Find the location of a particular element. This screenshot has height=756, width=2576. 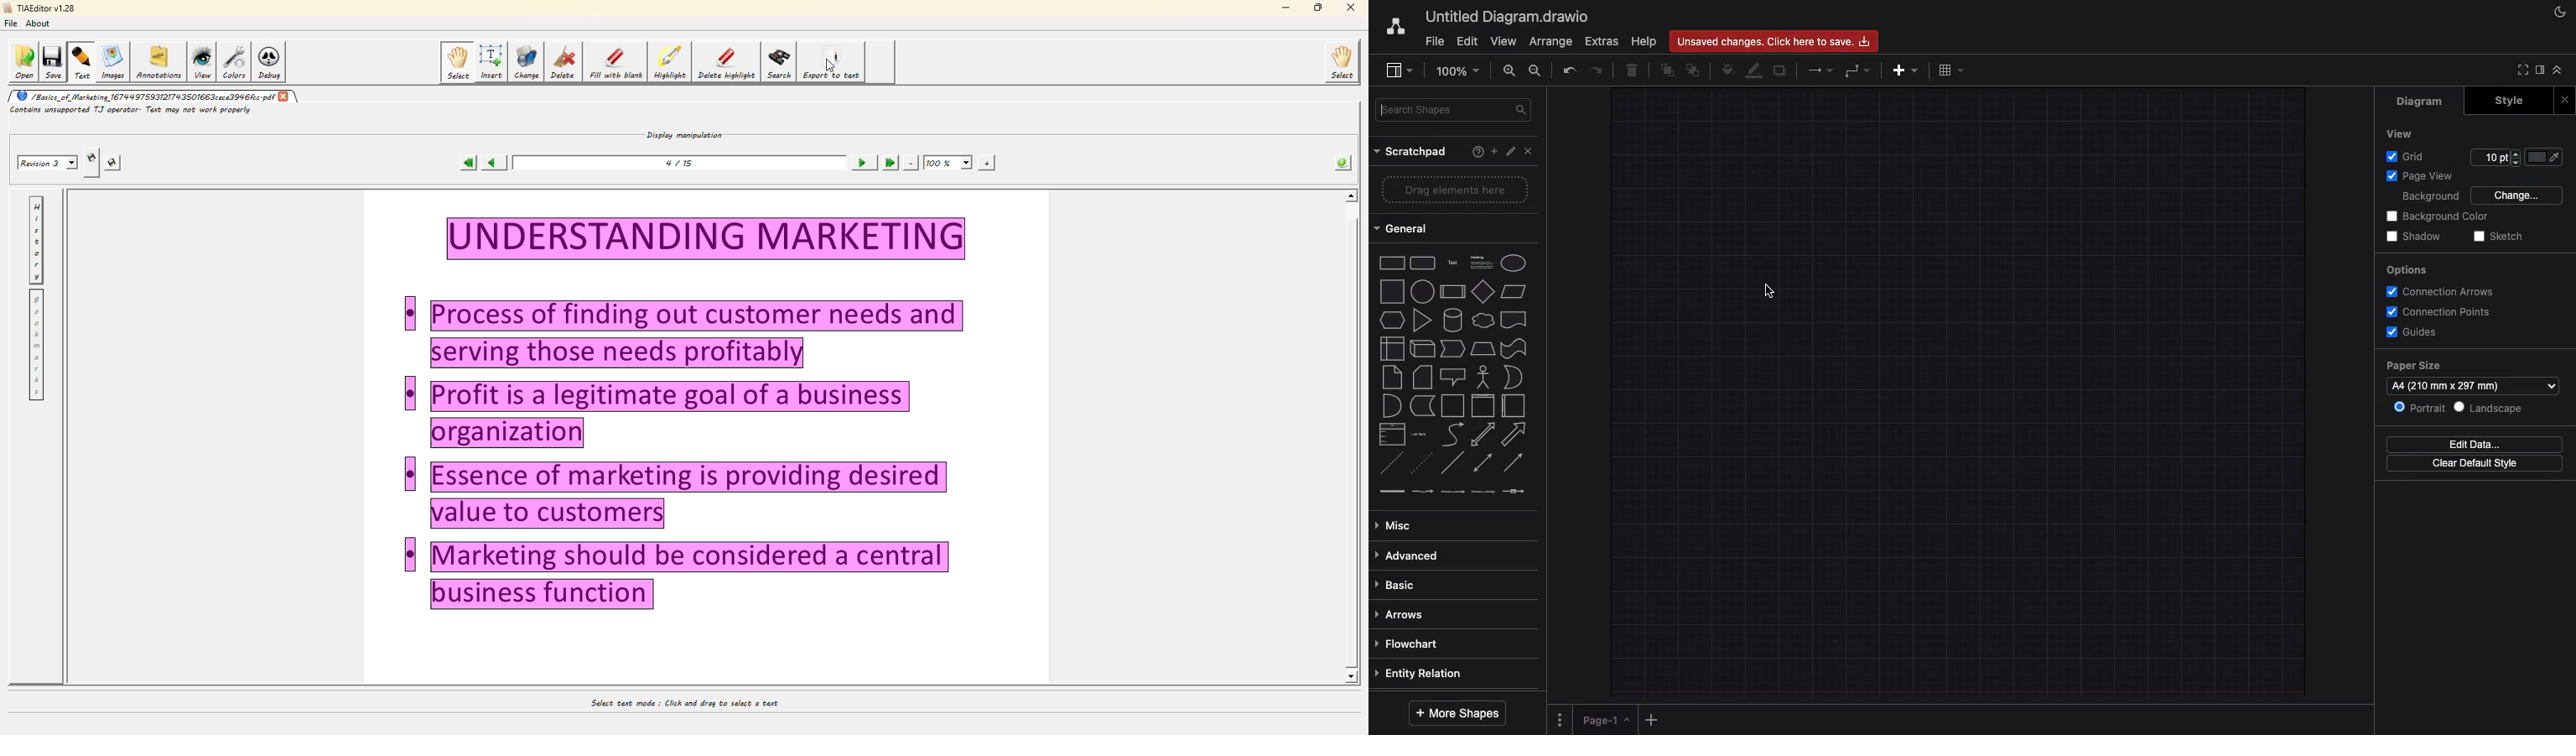

Close is located at coordinates (2564, 102).